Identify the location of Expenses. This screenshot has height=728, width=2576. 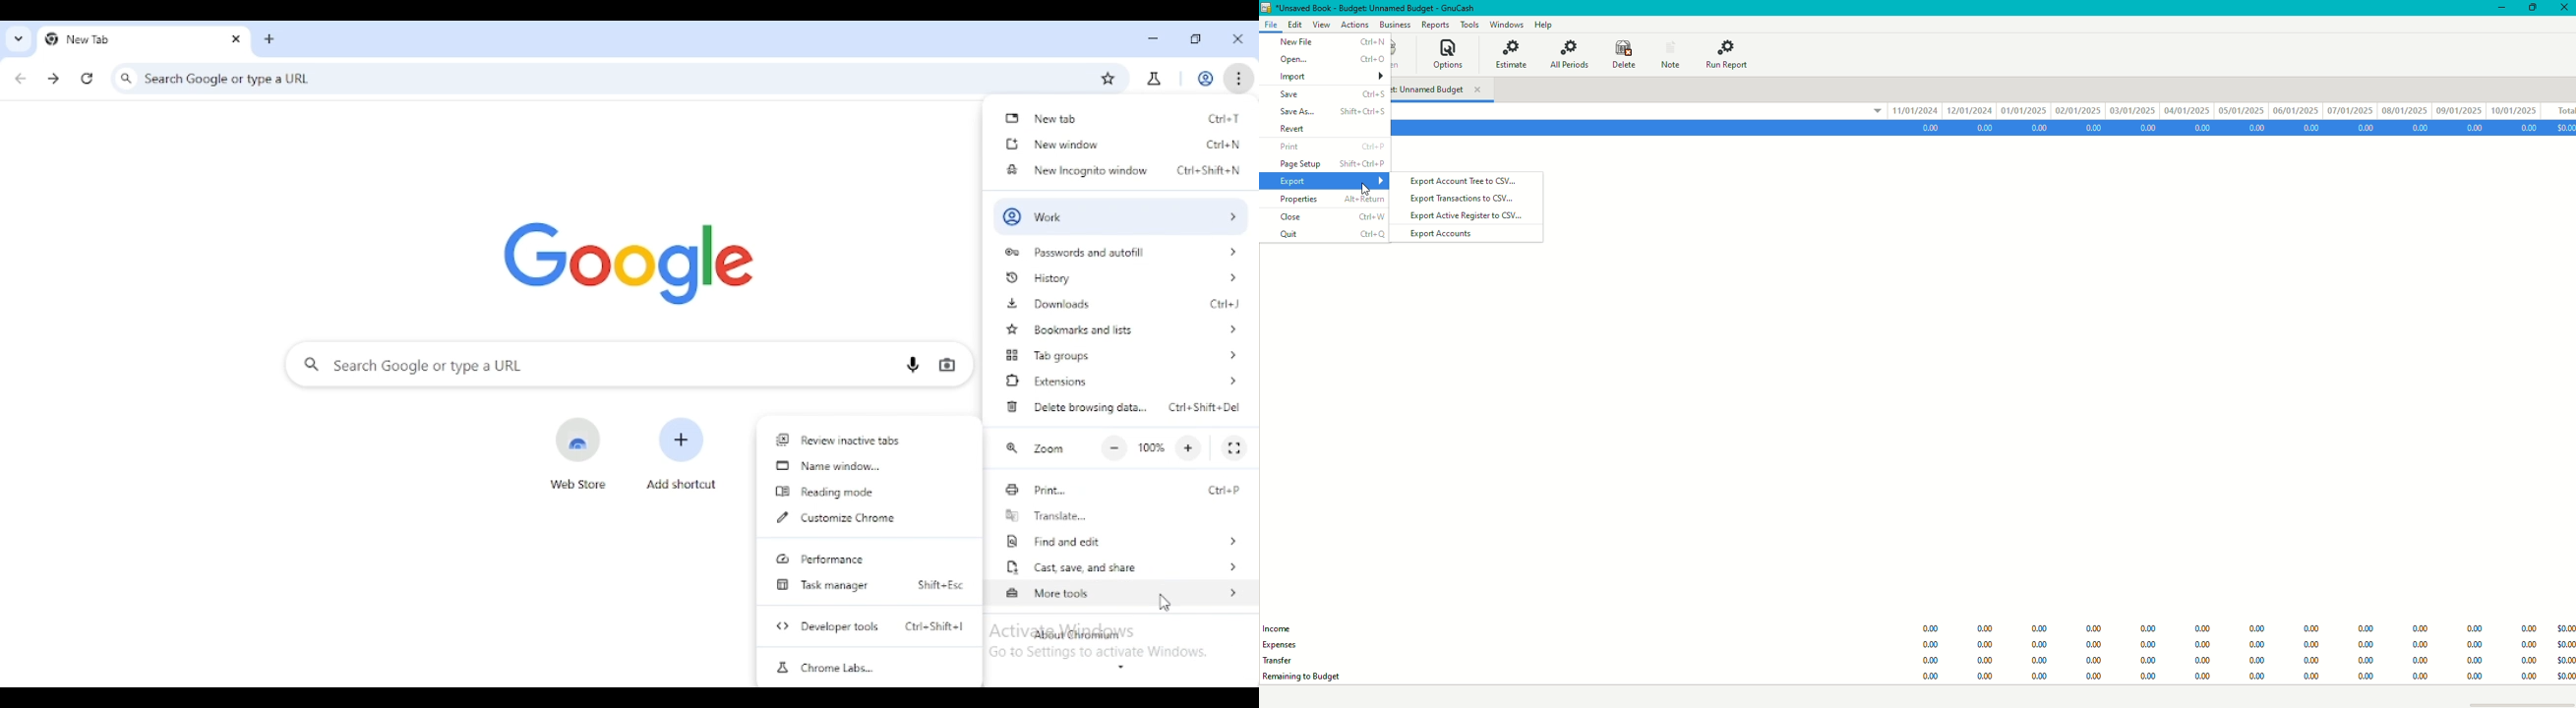
(1289, 645).